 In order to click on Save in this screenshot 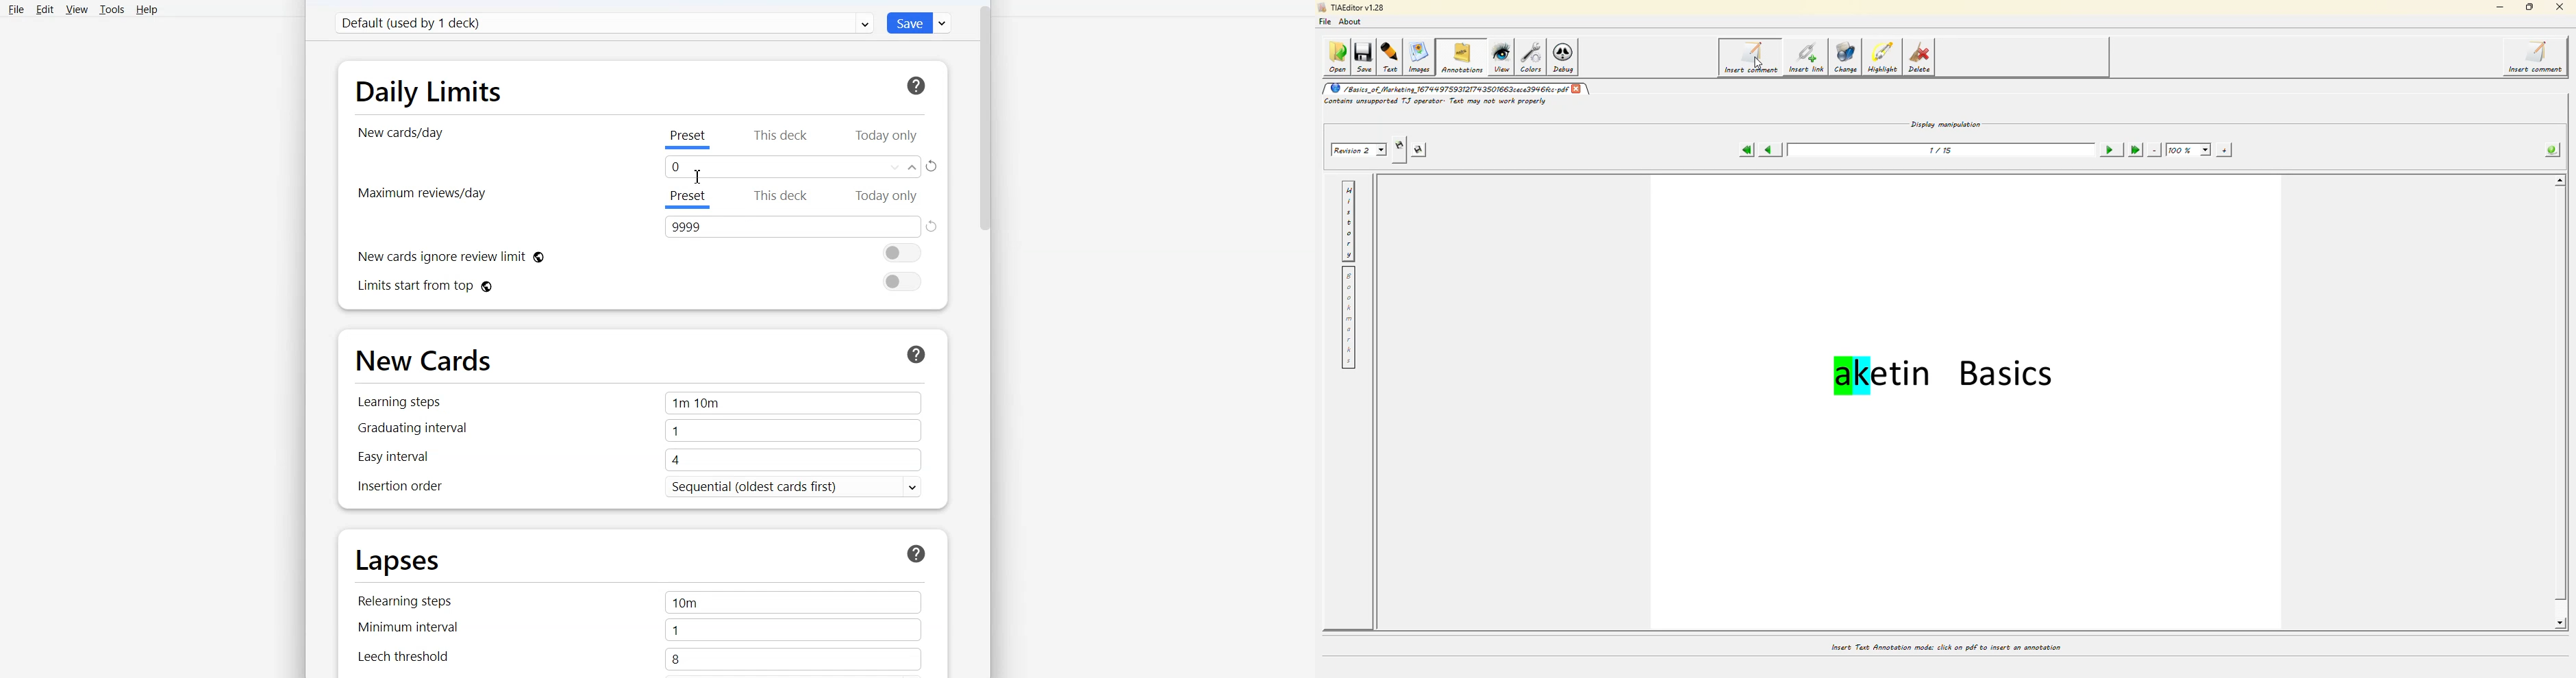, I will do `click(921, 23)`.